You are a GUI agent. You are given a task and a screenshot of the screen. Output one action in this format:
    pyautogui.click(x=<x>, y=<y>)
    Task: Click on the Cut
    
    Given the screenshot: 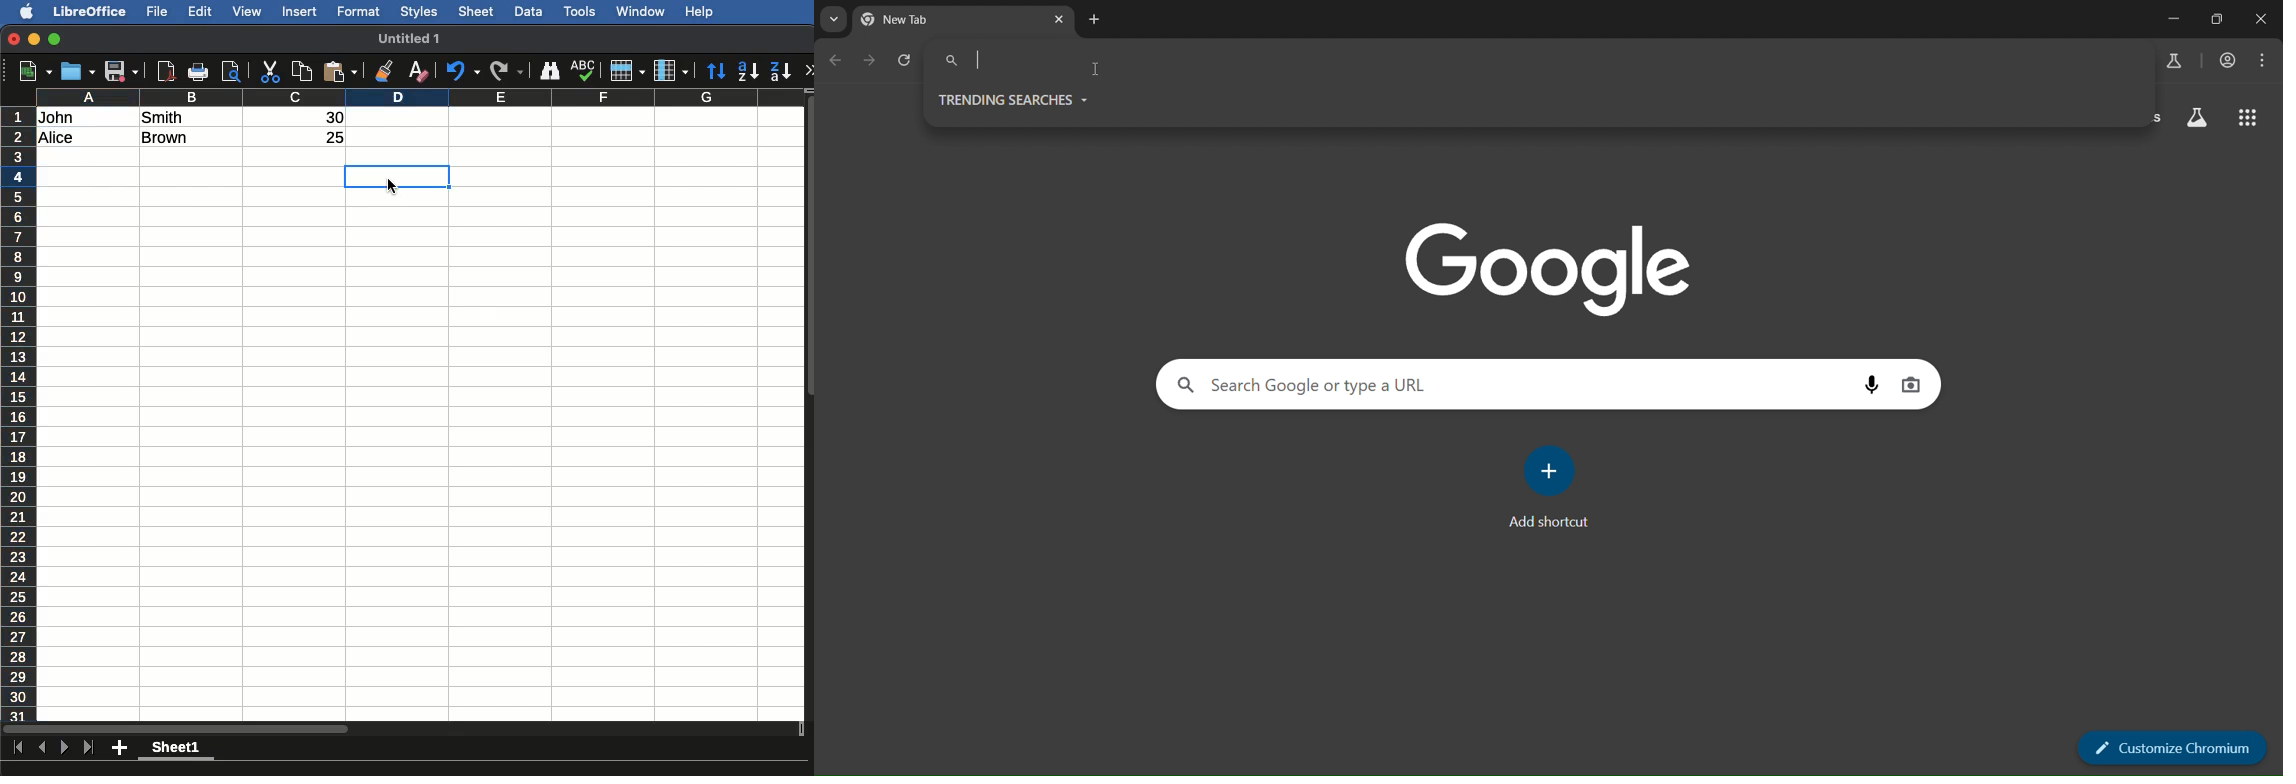 What is the action you would take?
    pyautogui.click(x=271, y=69)
    